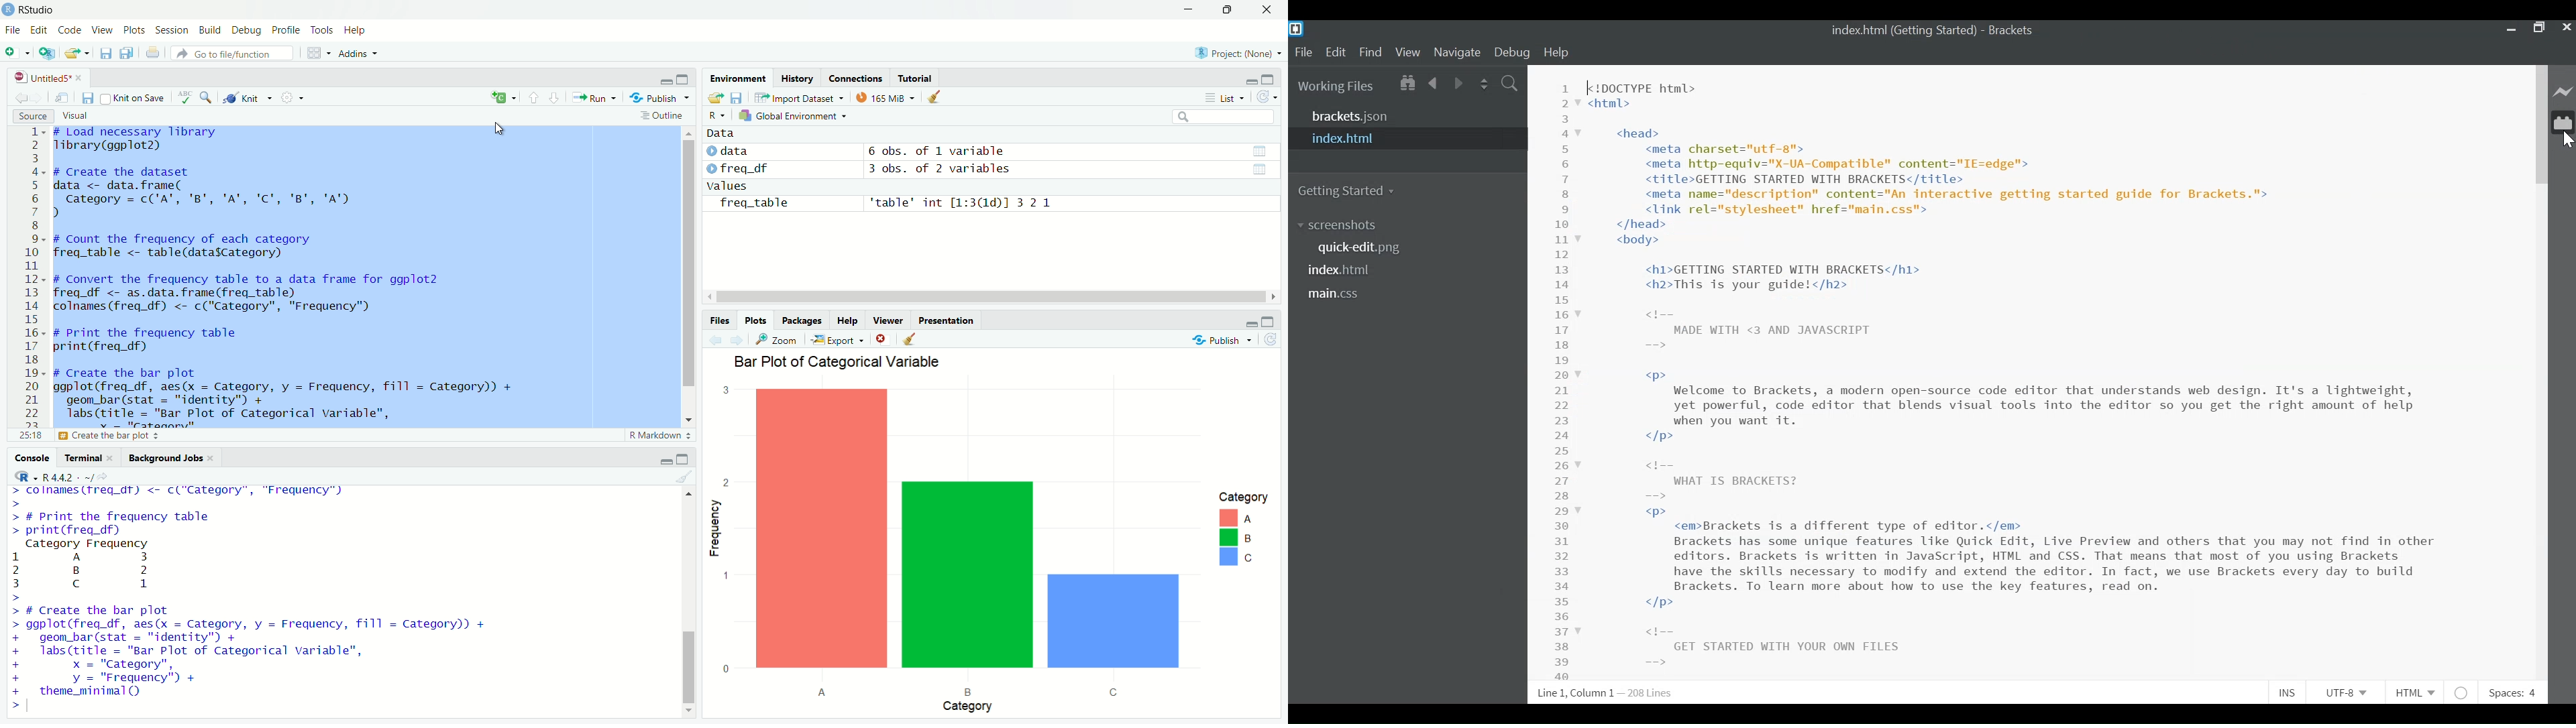 The image size is (2576, 728). What do you see at coordinates (691, 477) in the screenshot?
I see `clear console` at bounding box center [691, 477].